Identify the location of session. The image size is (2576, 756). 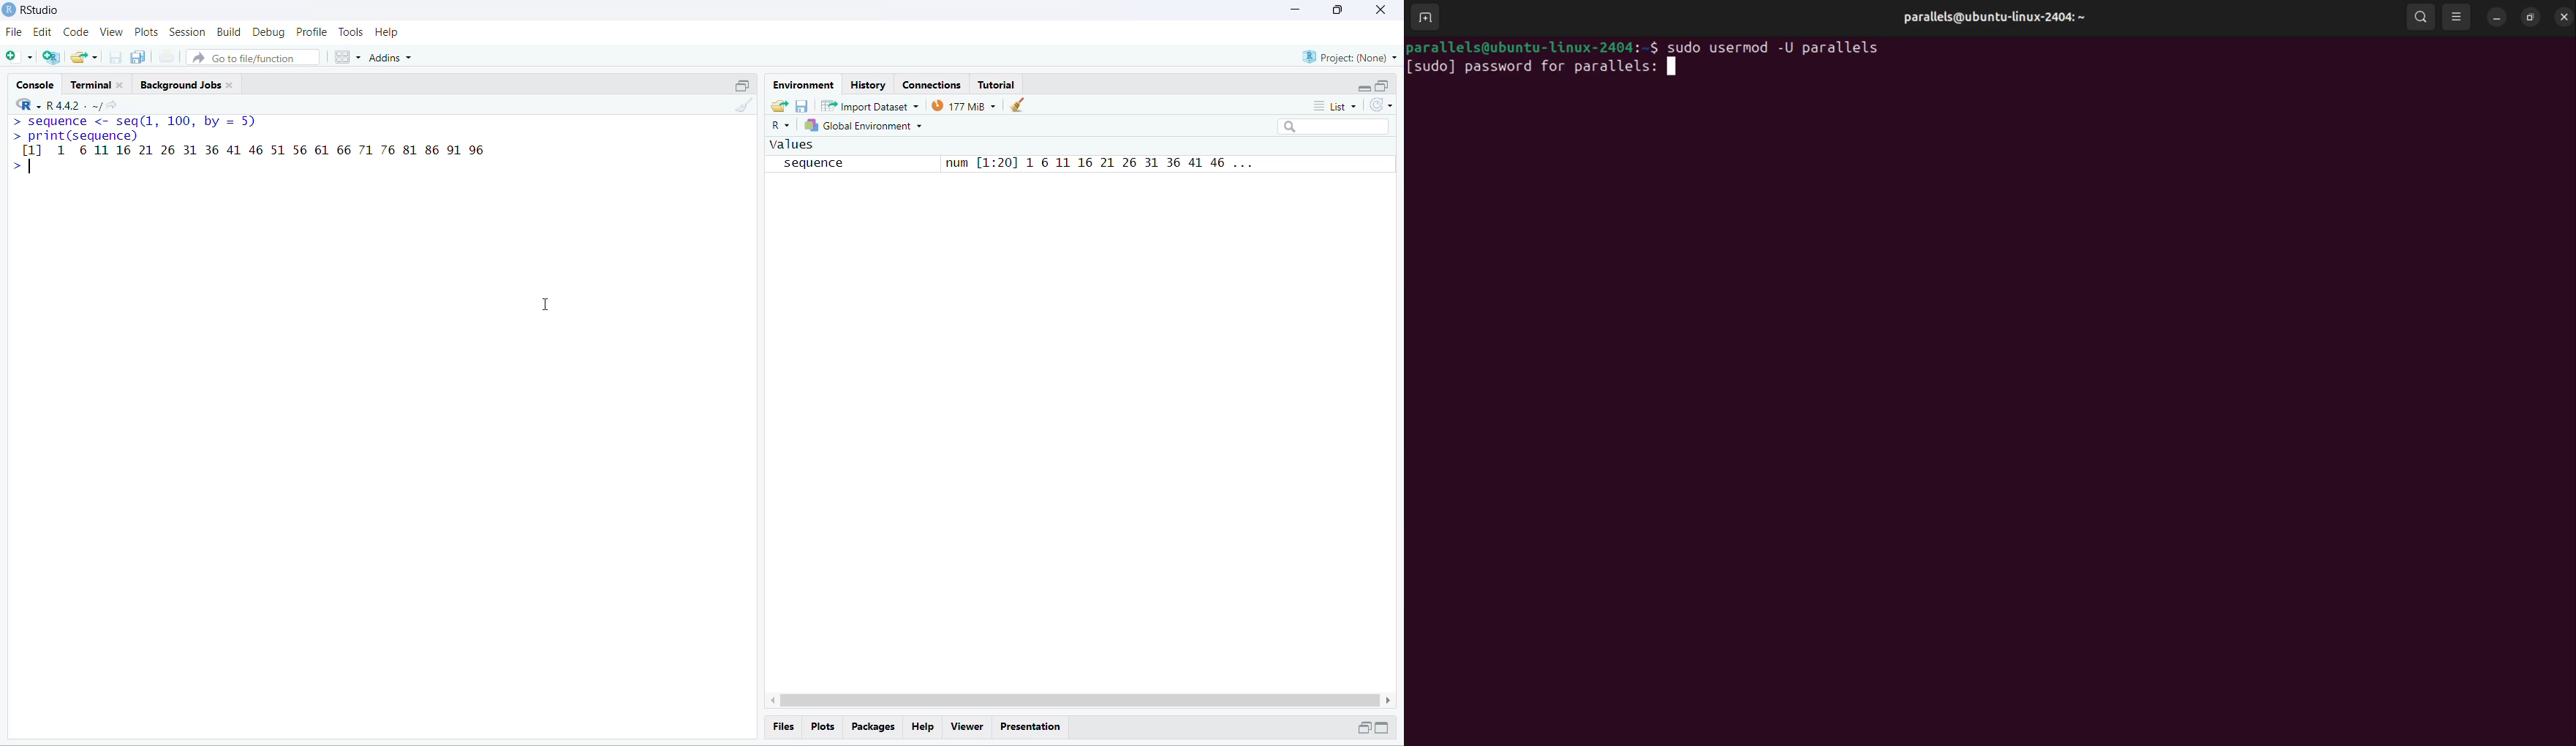
(188, 32).